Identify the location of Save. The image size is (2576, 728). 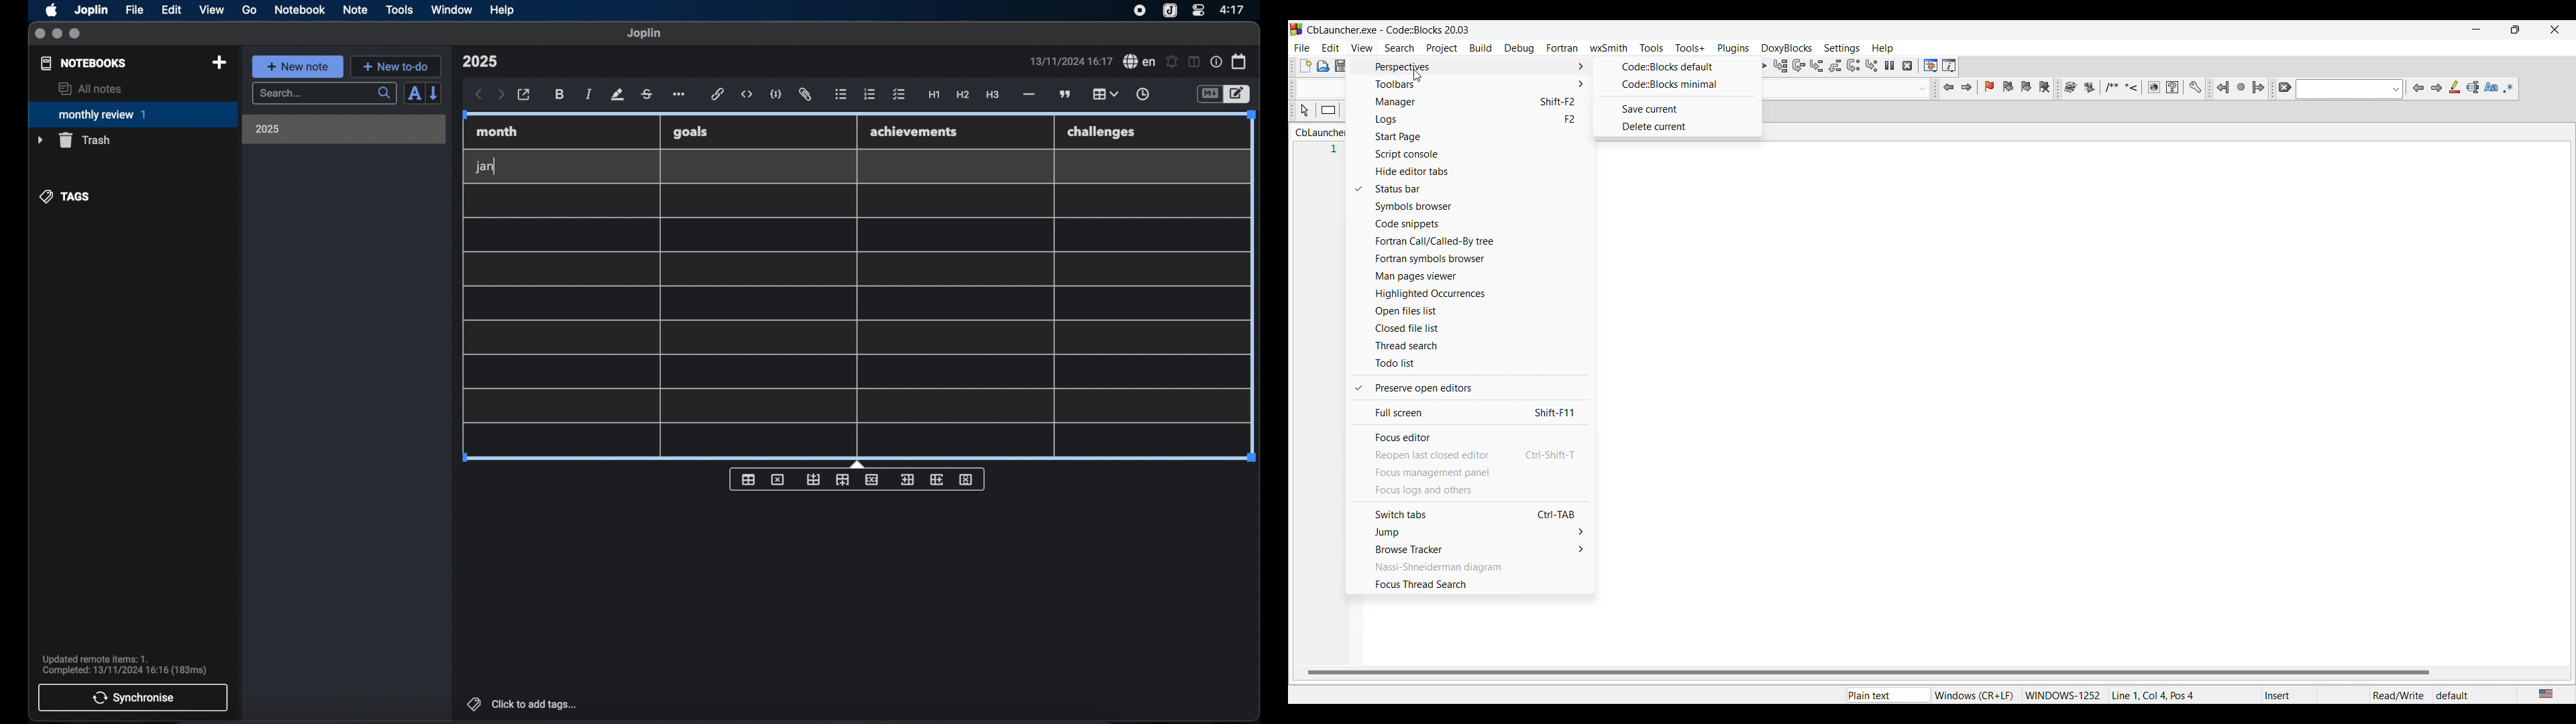
(1342, 66).